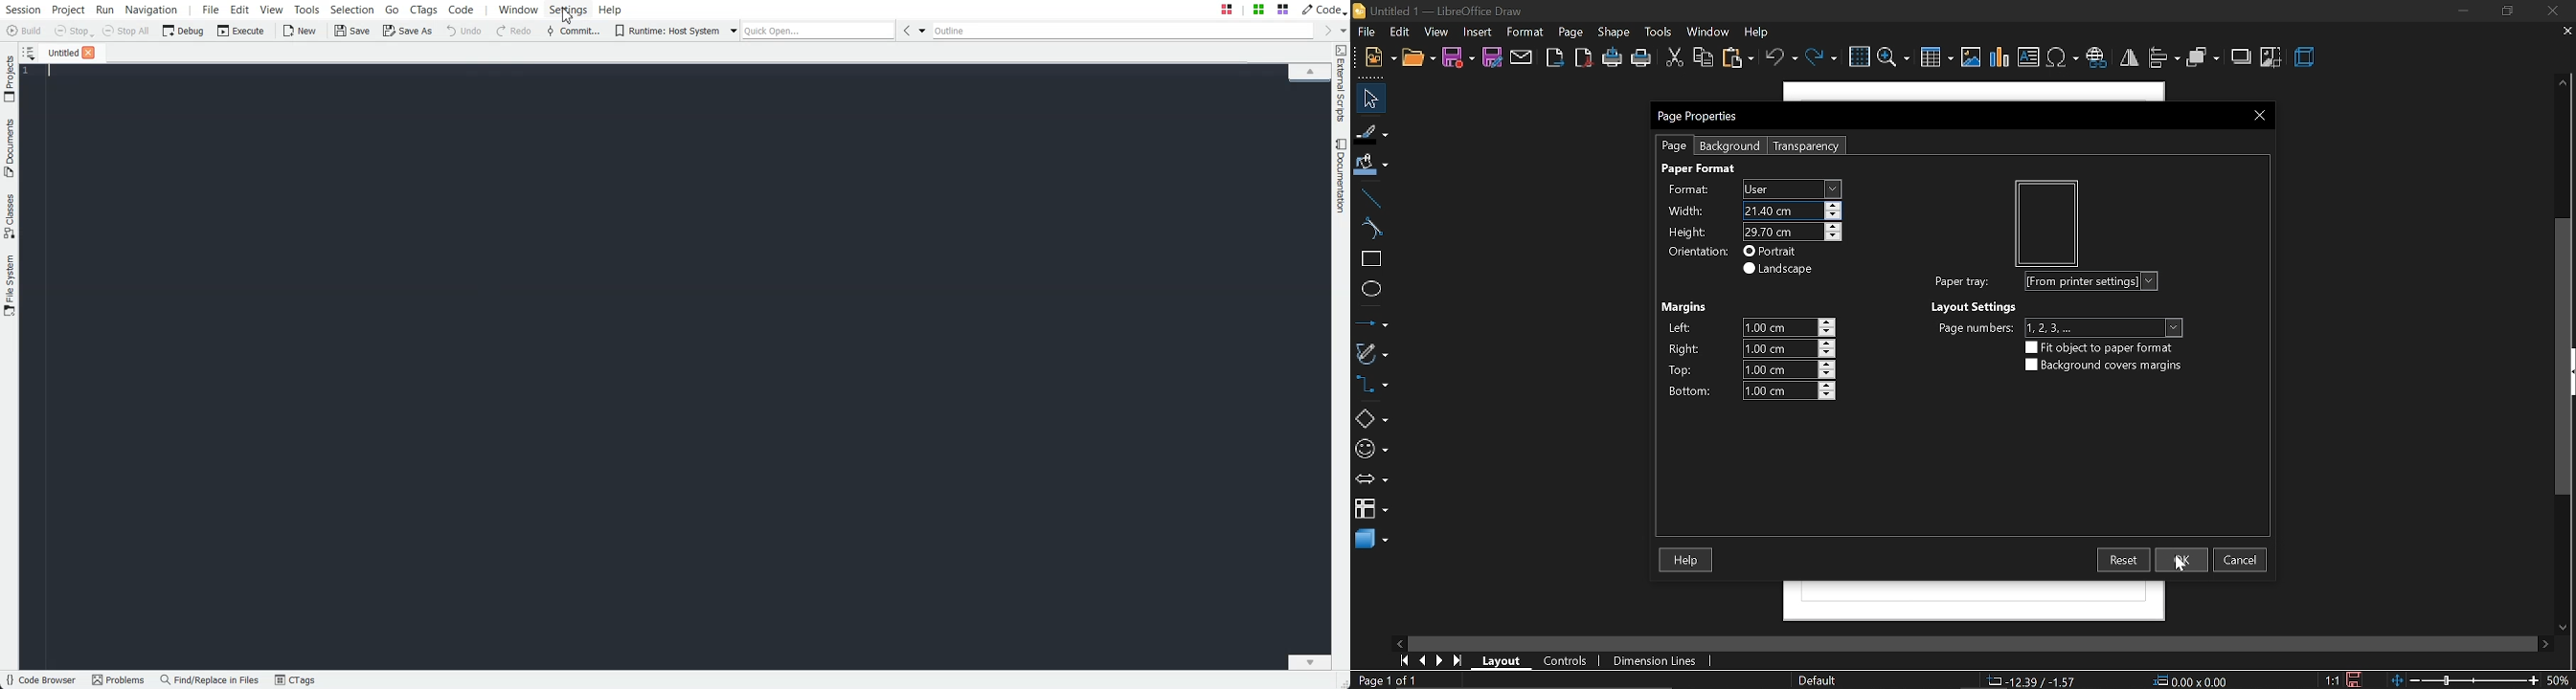  Describe the element at coordinates (1371, 231) in the screenshot. I see `curves` at that location.